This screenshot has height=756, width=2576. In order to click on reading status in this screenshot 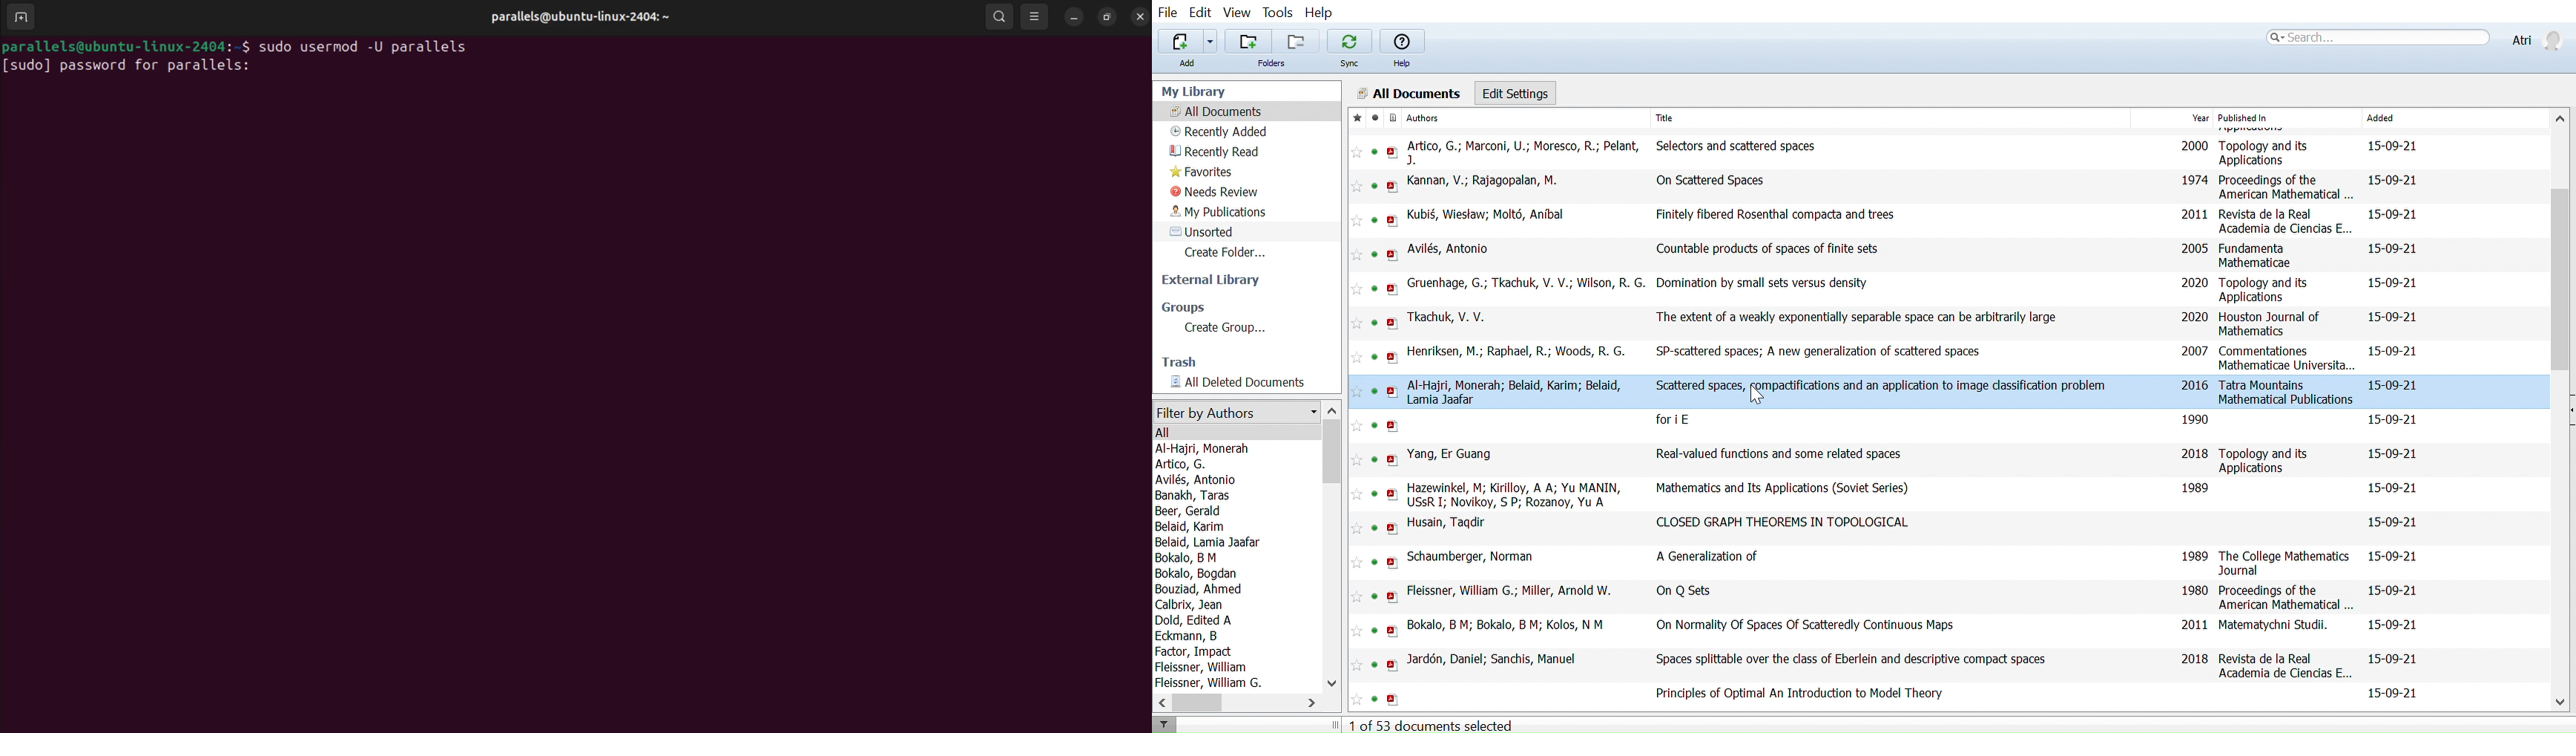, I will do `click(1373, 358)`.